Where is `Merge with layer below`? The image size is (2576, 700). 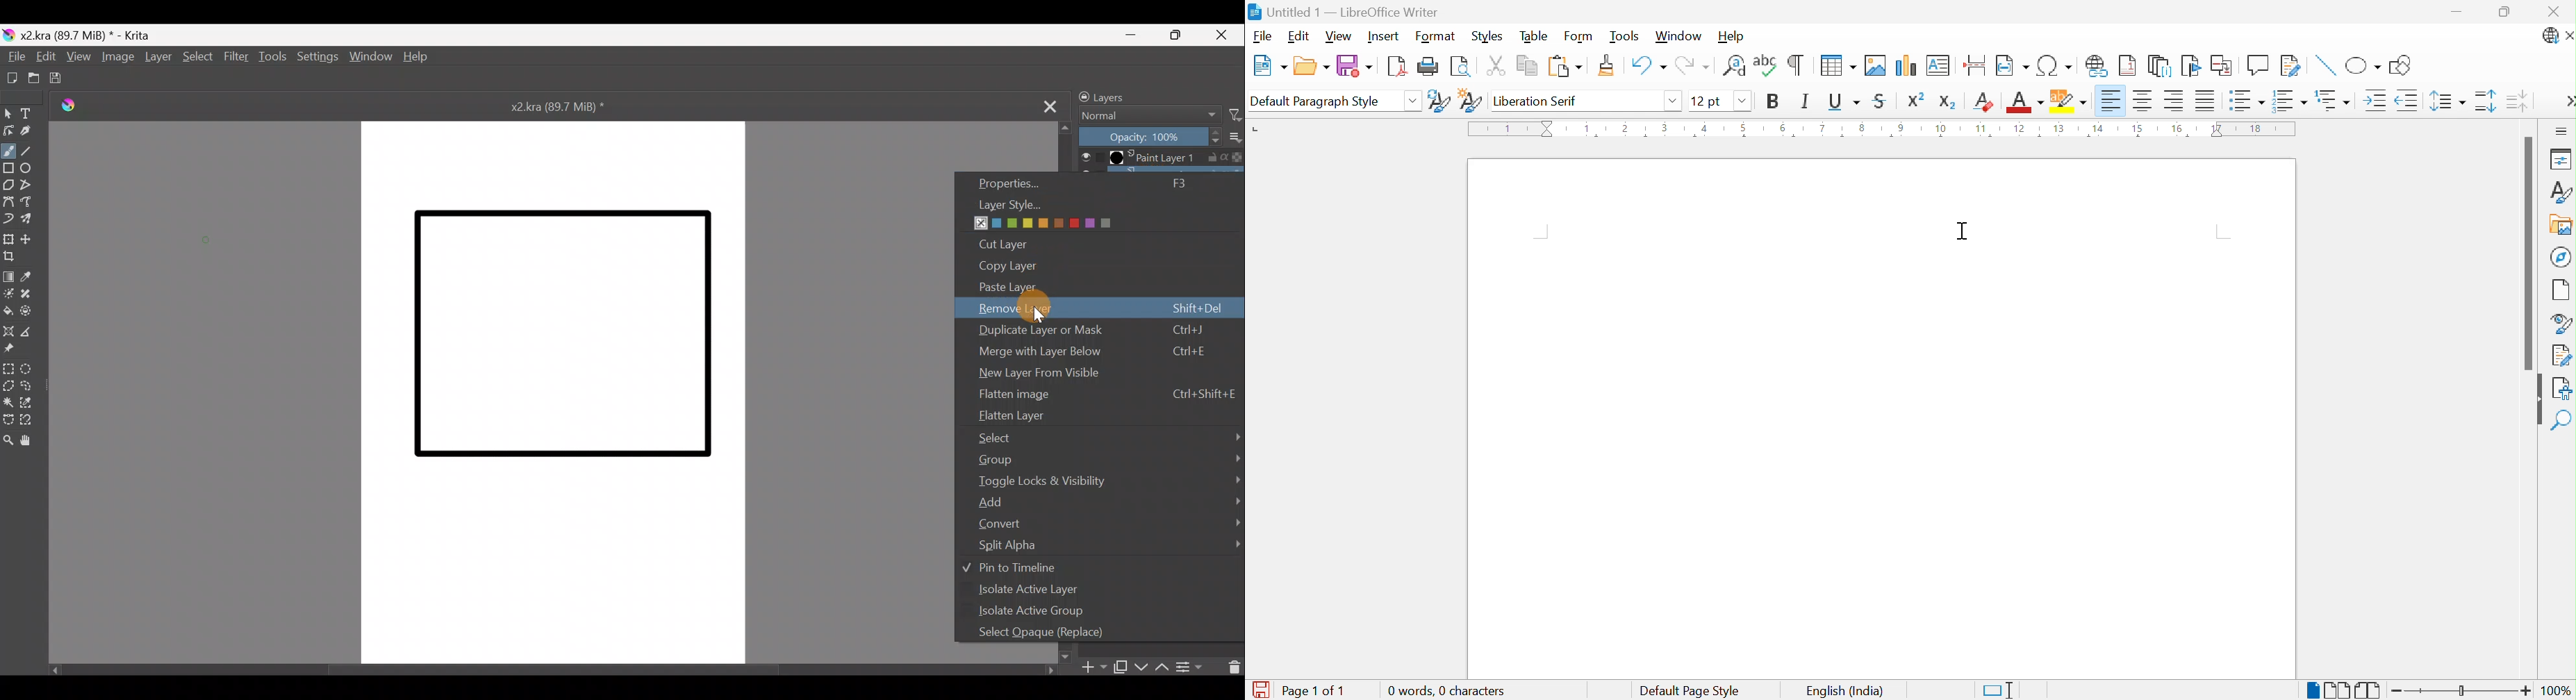
Merge with layer below is located at coordinates (1091, 351).